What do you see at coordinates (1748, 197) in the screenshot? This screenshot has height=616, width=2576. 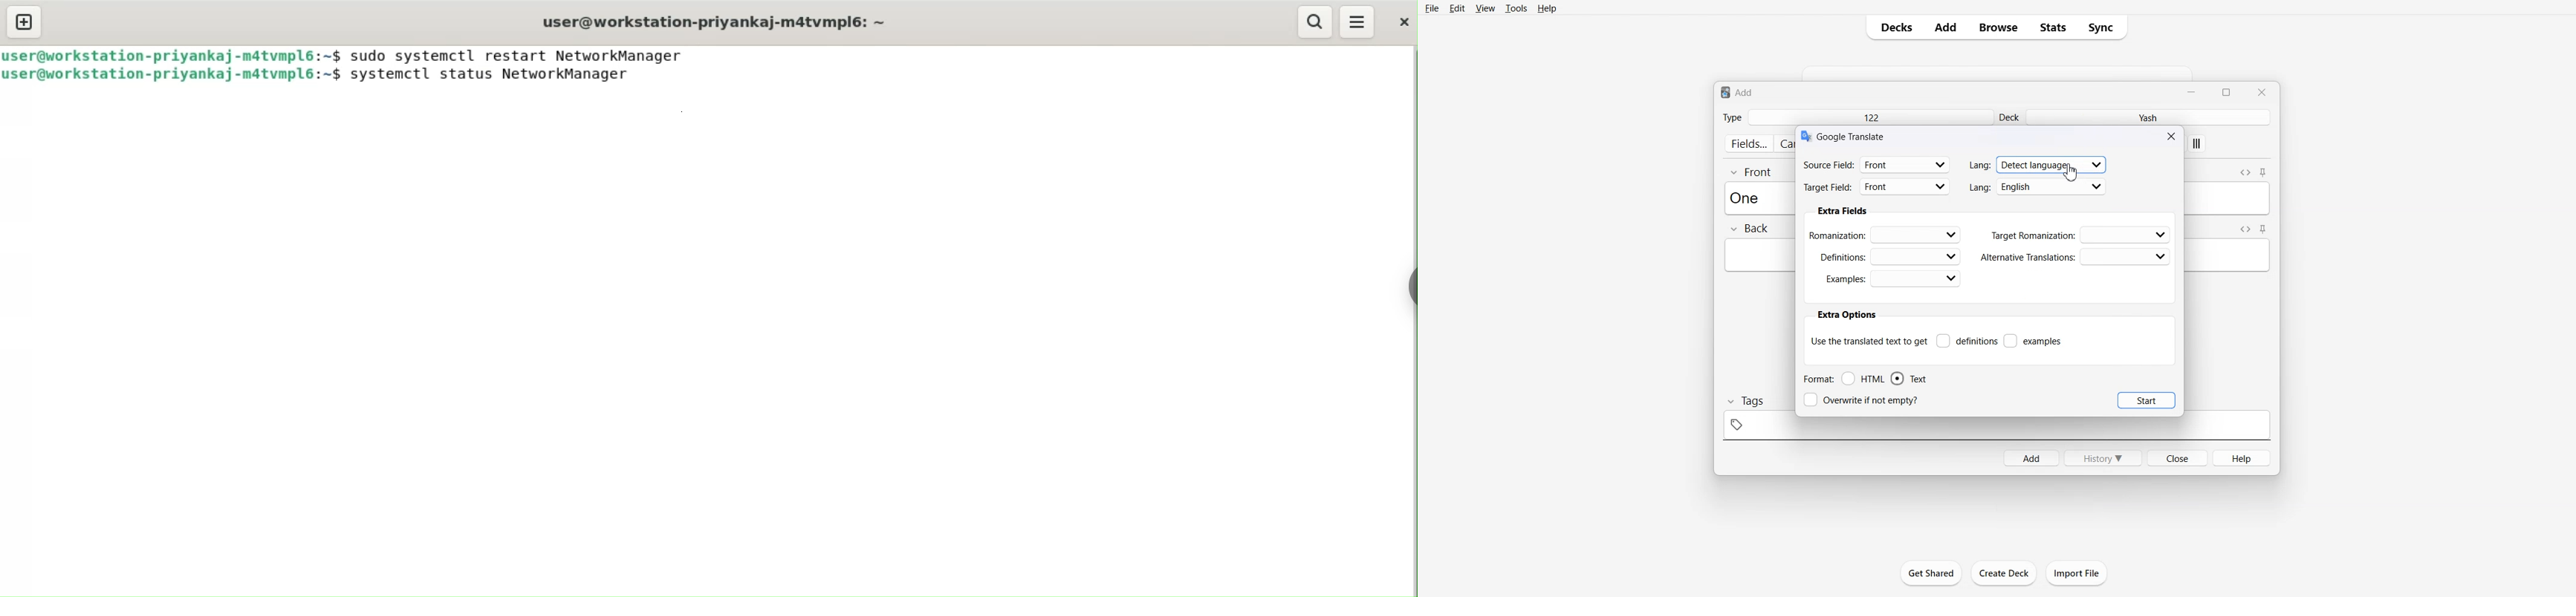 I see `Text` at bounding box center [1748, 197].